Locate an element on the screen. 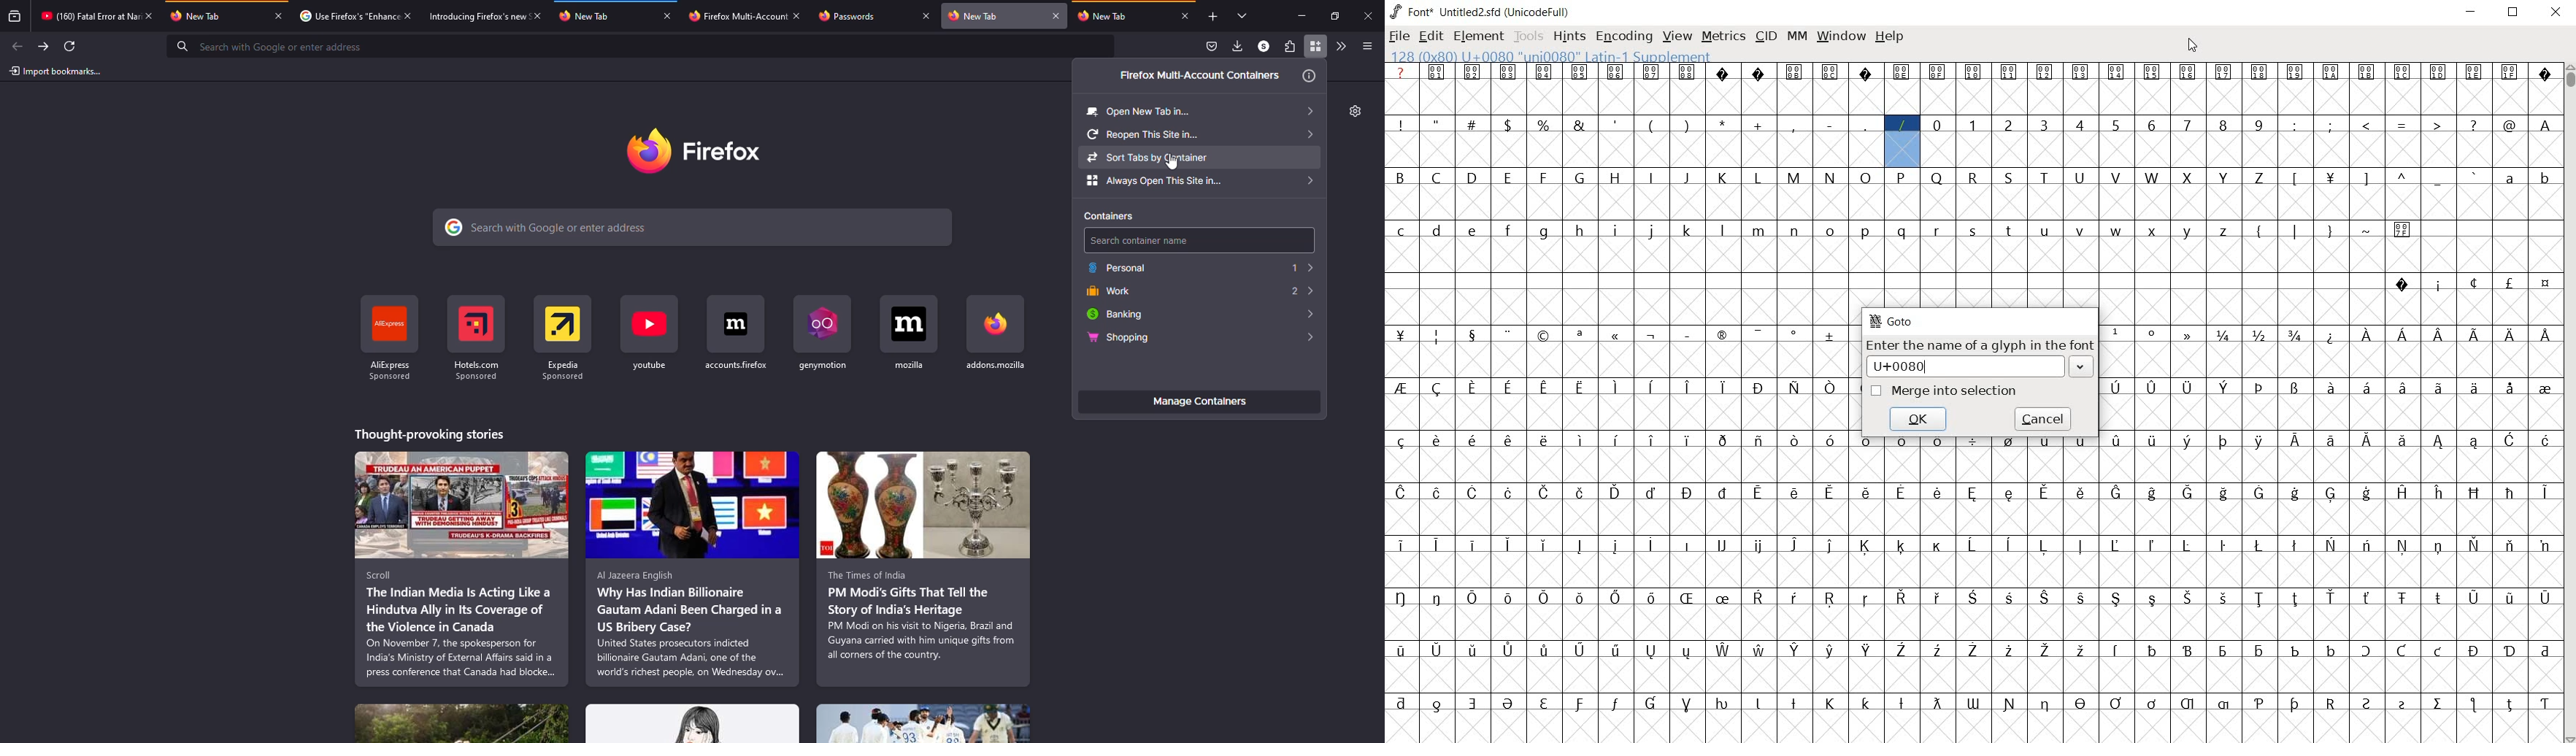  glyph is located at coordinates (2258, 493).